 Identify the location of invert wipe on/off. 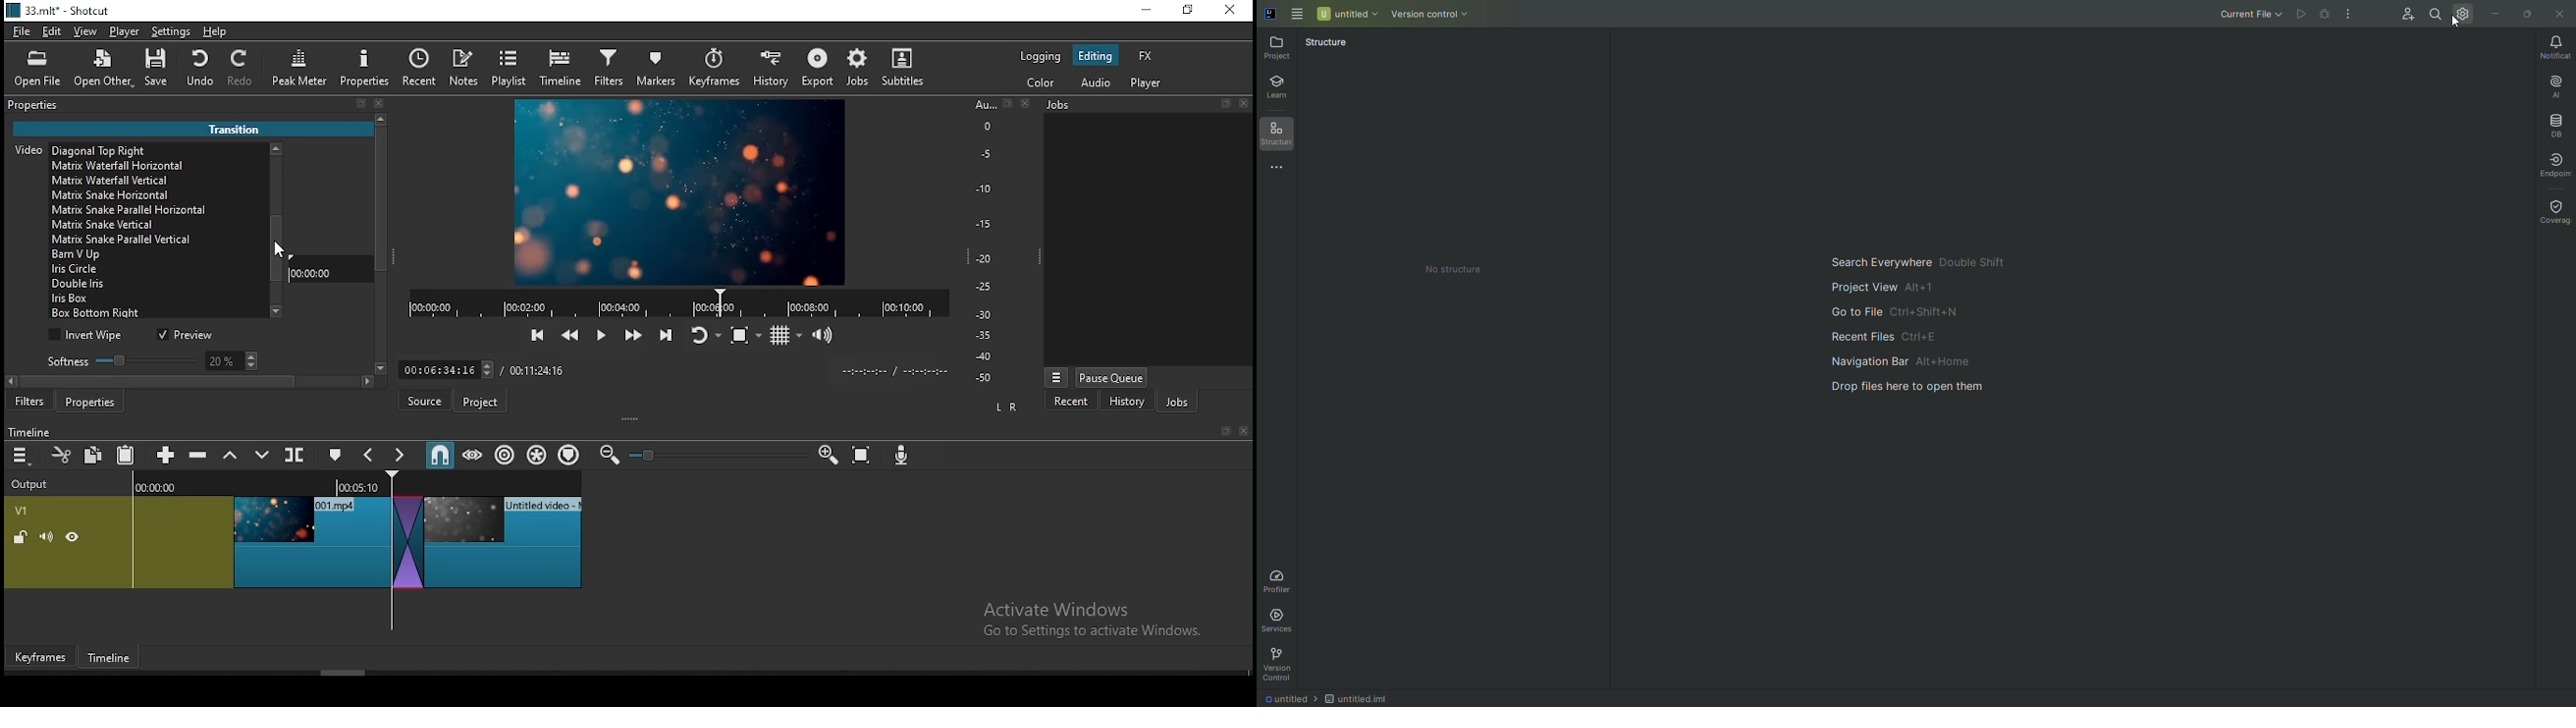
(88, 336).